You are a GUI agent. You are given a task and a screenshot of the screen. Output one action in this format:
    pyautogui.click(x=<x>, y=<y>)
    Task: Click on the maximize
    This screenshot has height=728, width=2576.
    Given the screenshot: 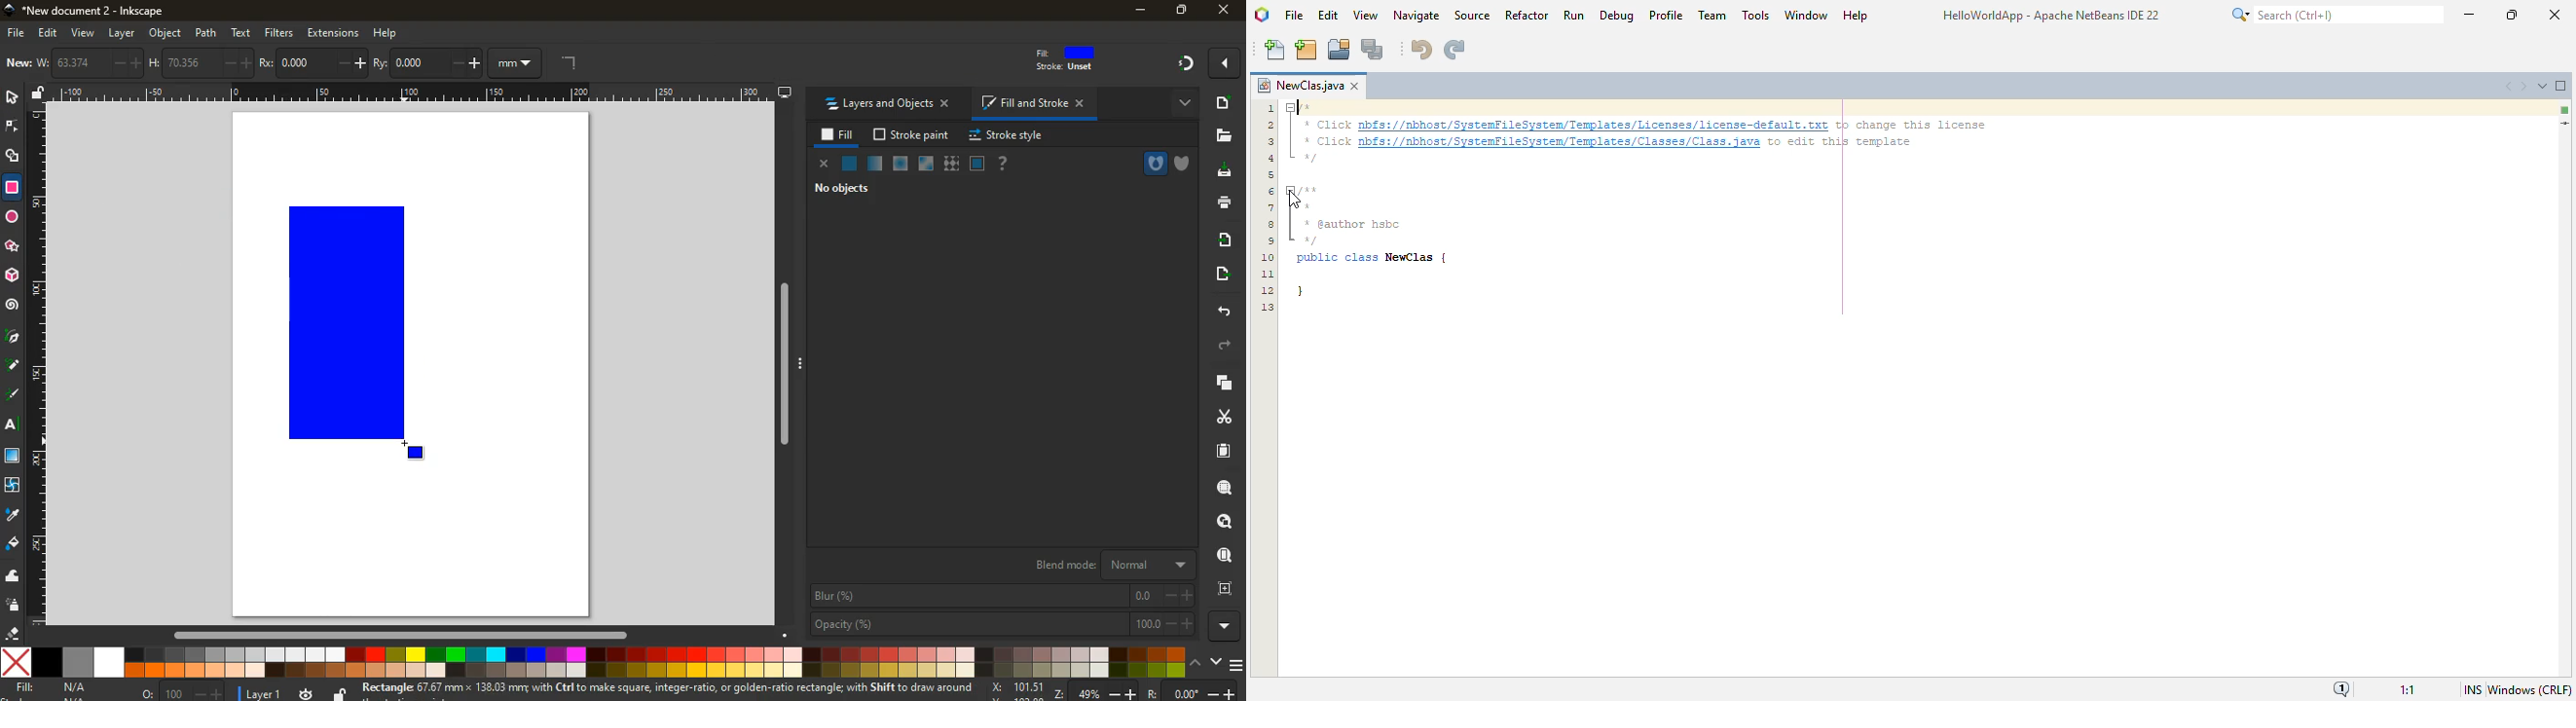 What is the action you would take?
    pyautogui.click(x=1180, y=9)
    